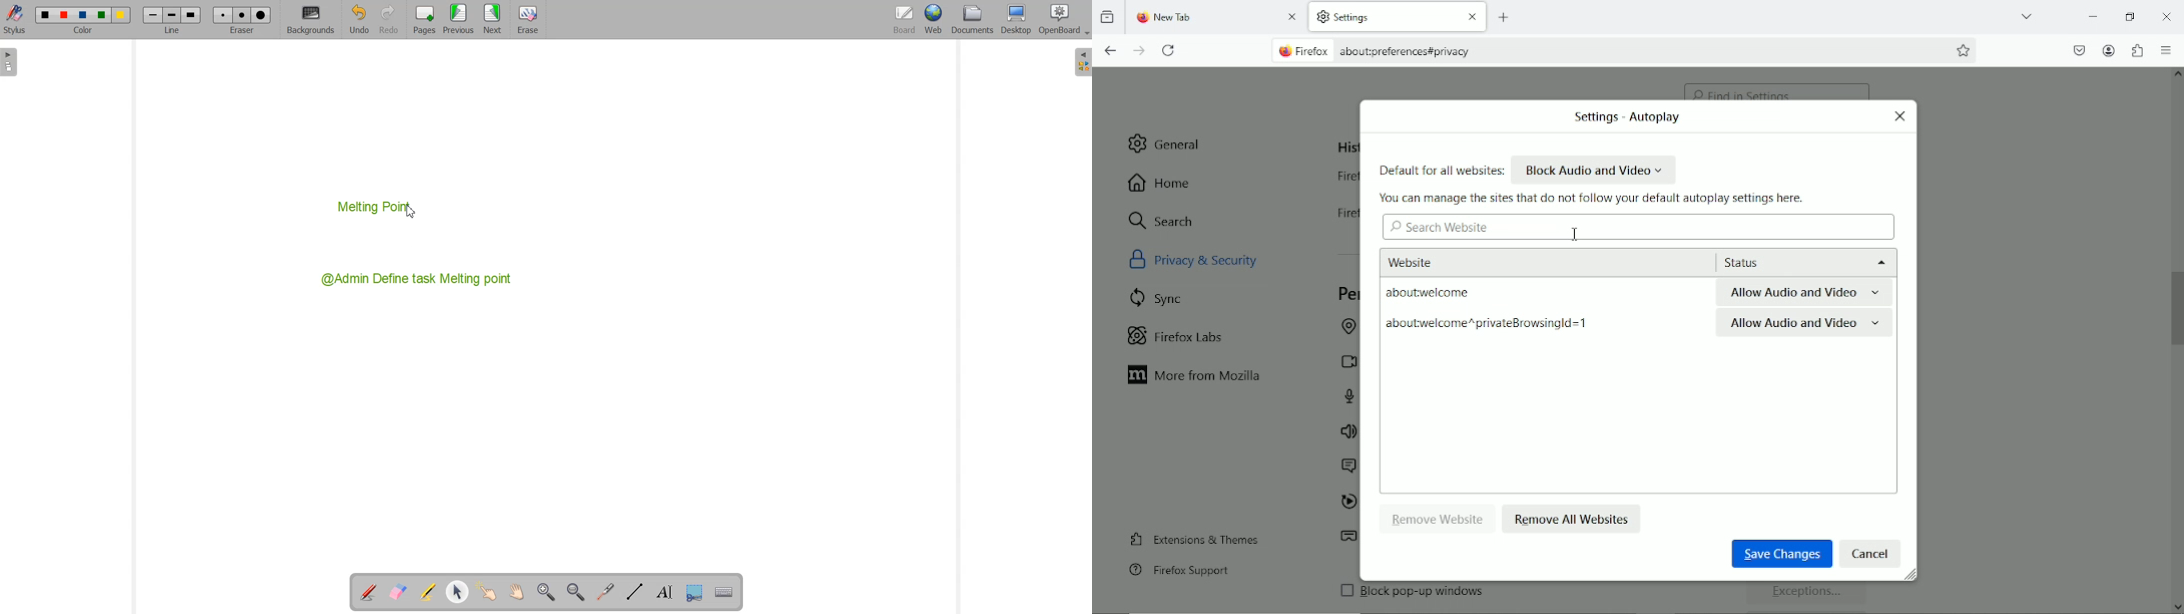 The height and width of the screenshot is (616, 2184). I want to click on remove all websites, so click(1573, 517).